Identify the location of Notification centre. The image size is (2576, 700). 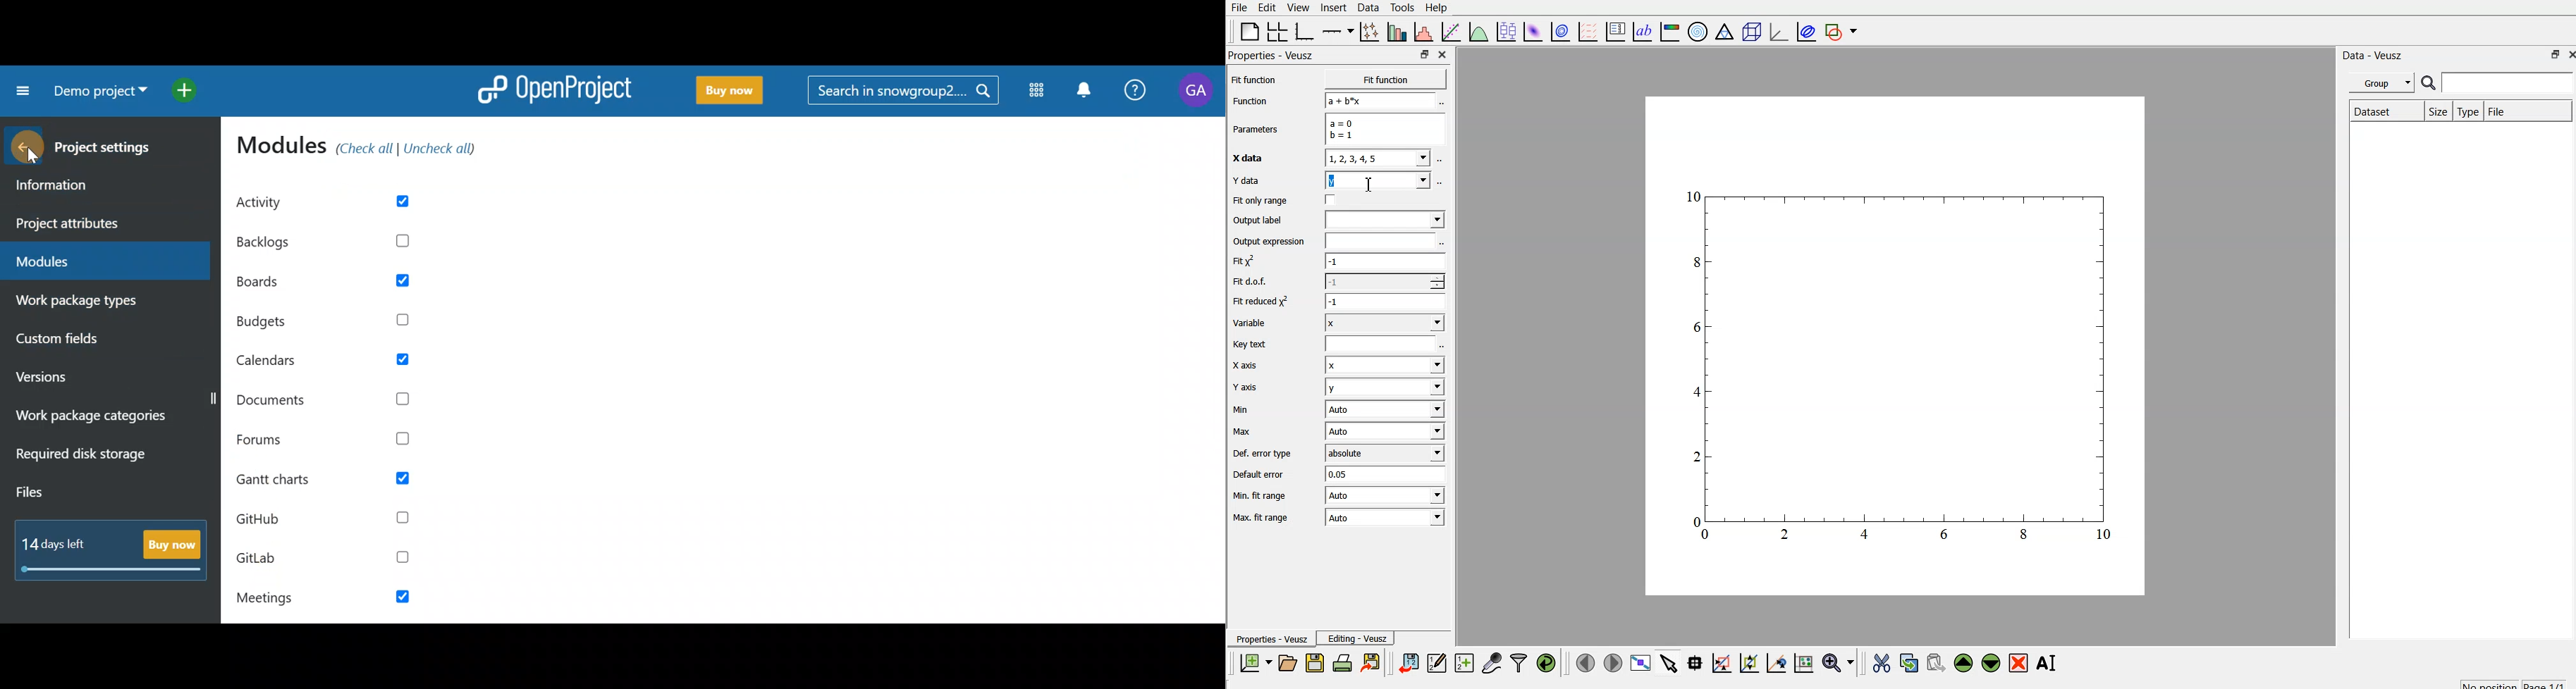
(1087, 93).